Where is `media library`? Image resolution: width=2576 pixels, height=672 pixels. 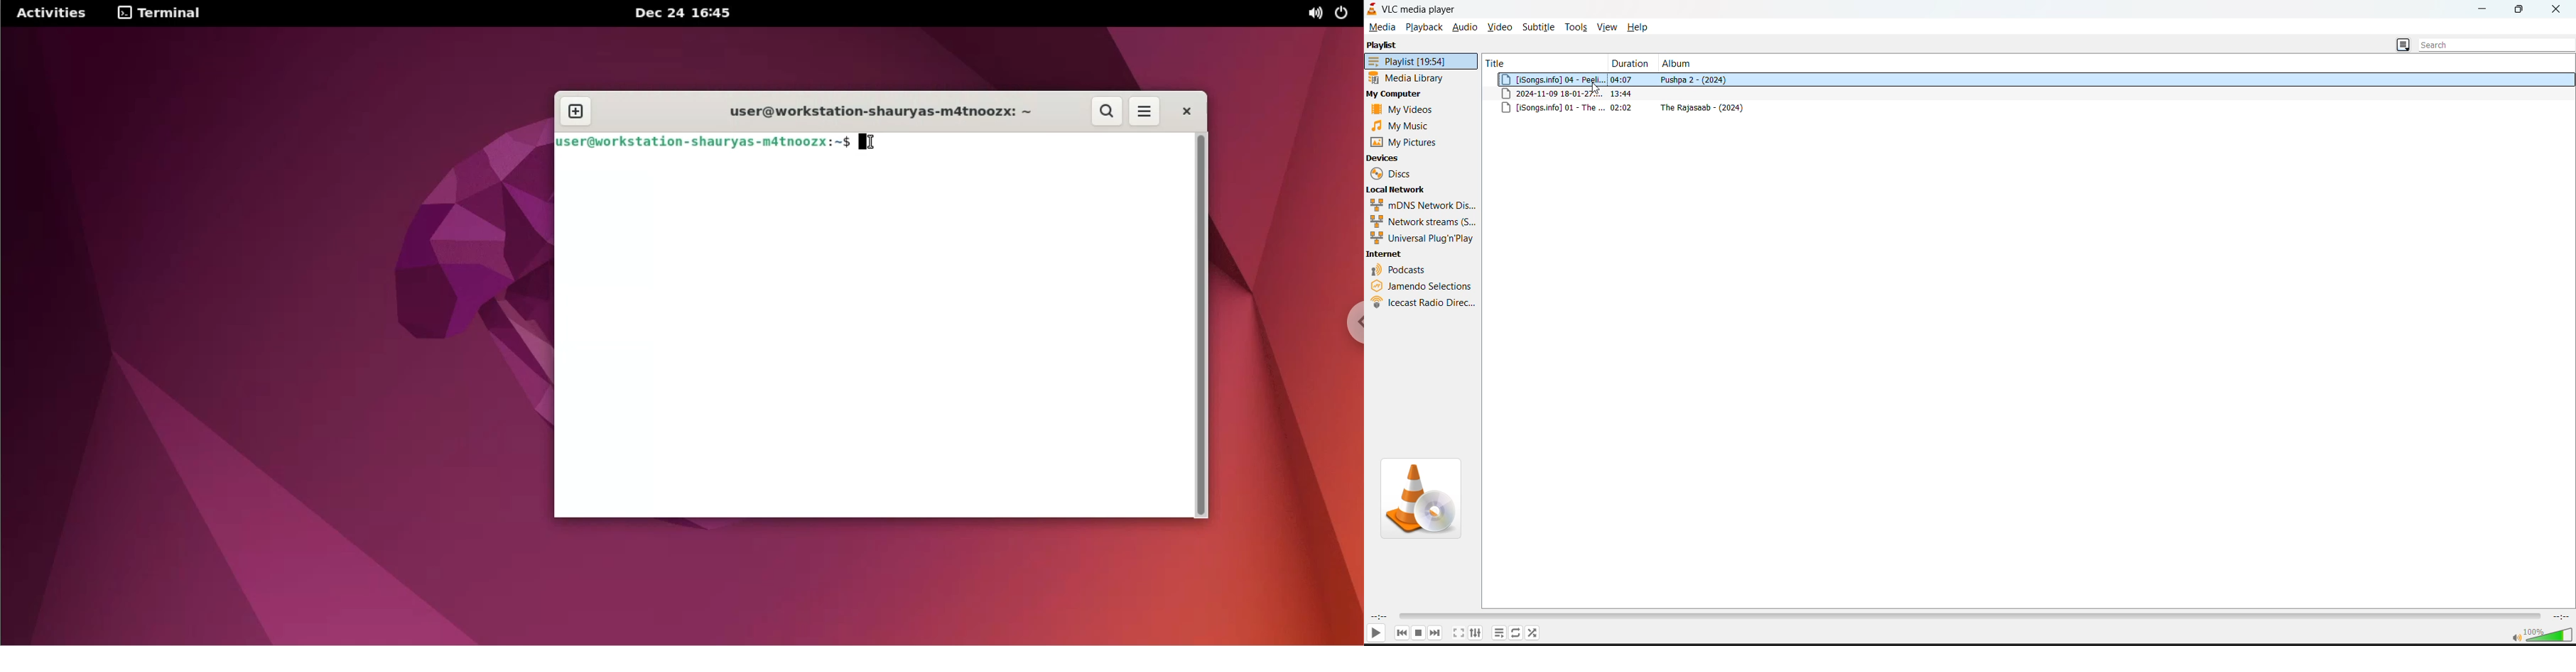
media library is located at coordinates (1411, 79).